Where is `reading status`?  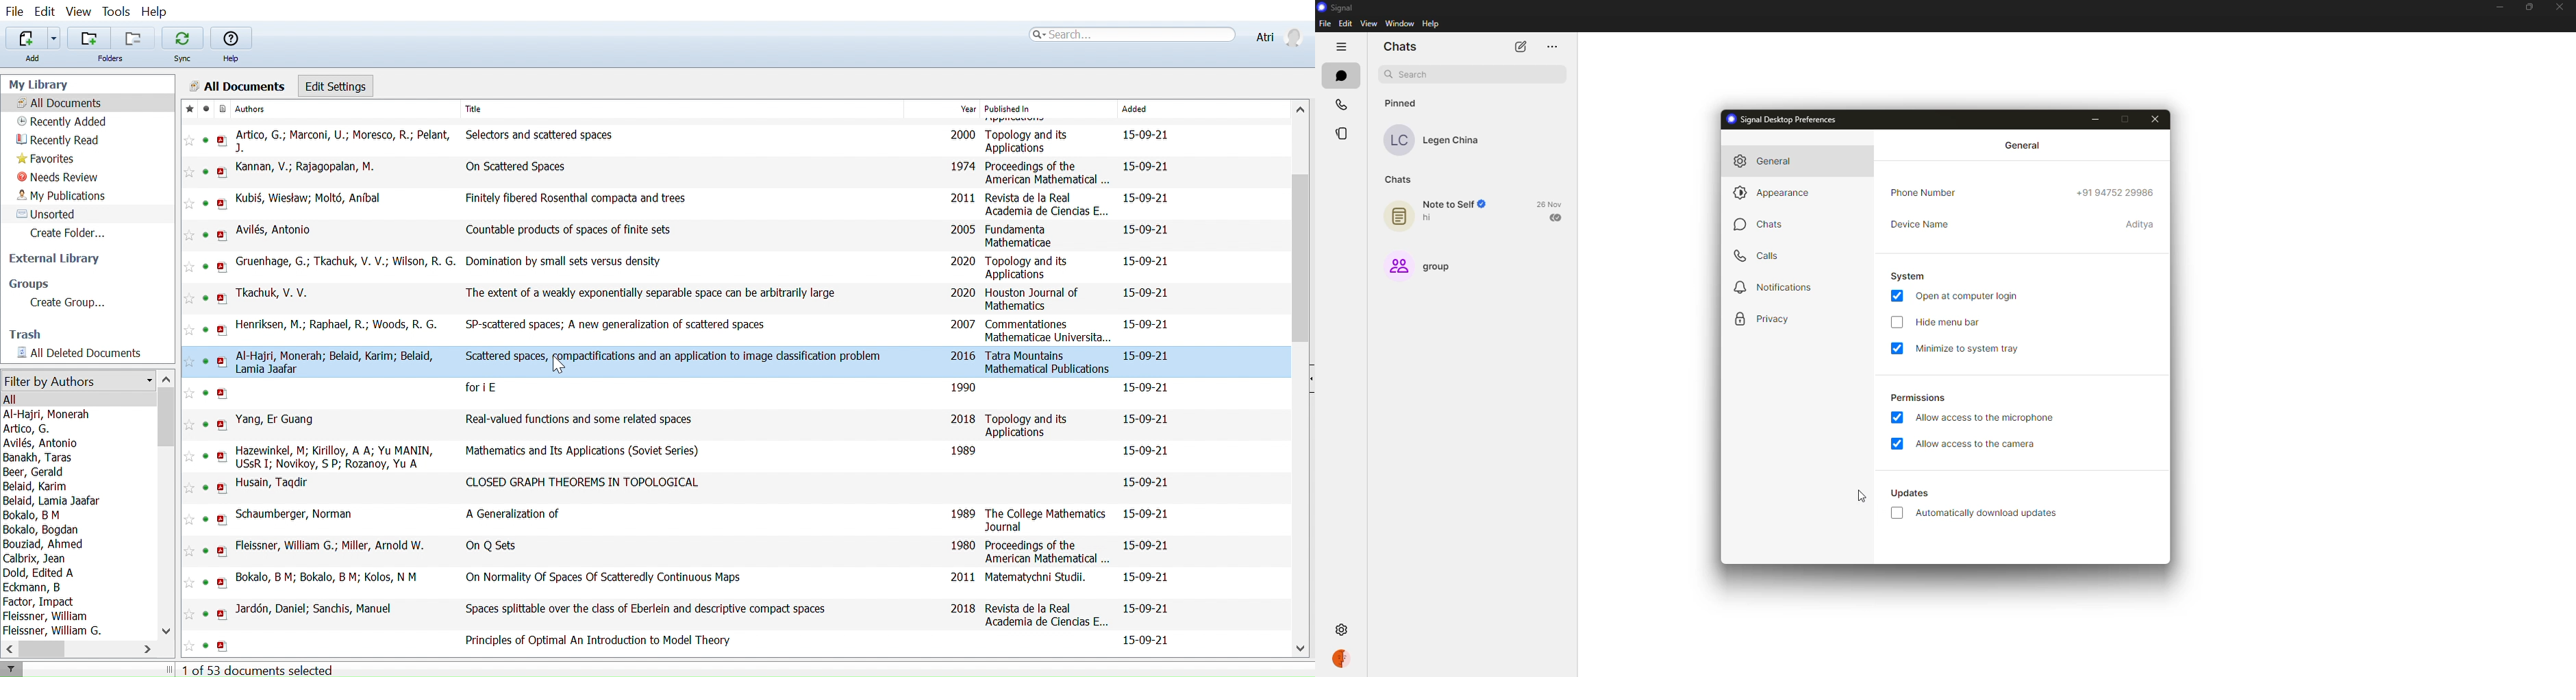 reading status is located at coordinates (205, 550).